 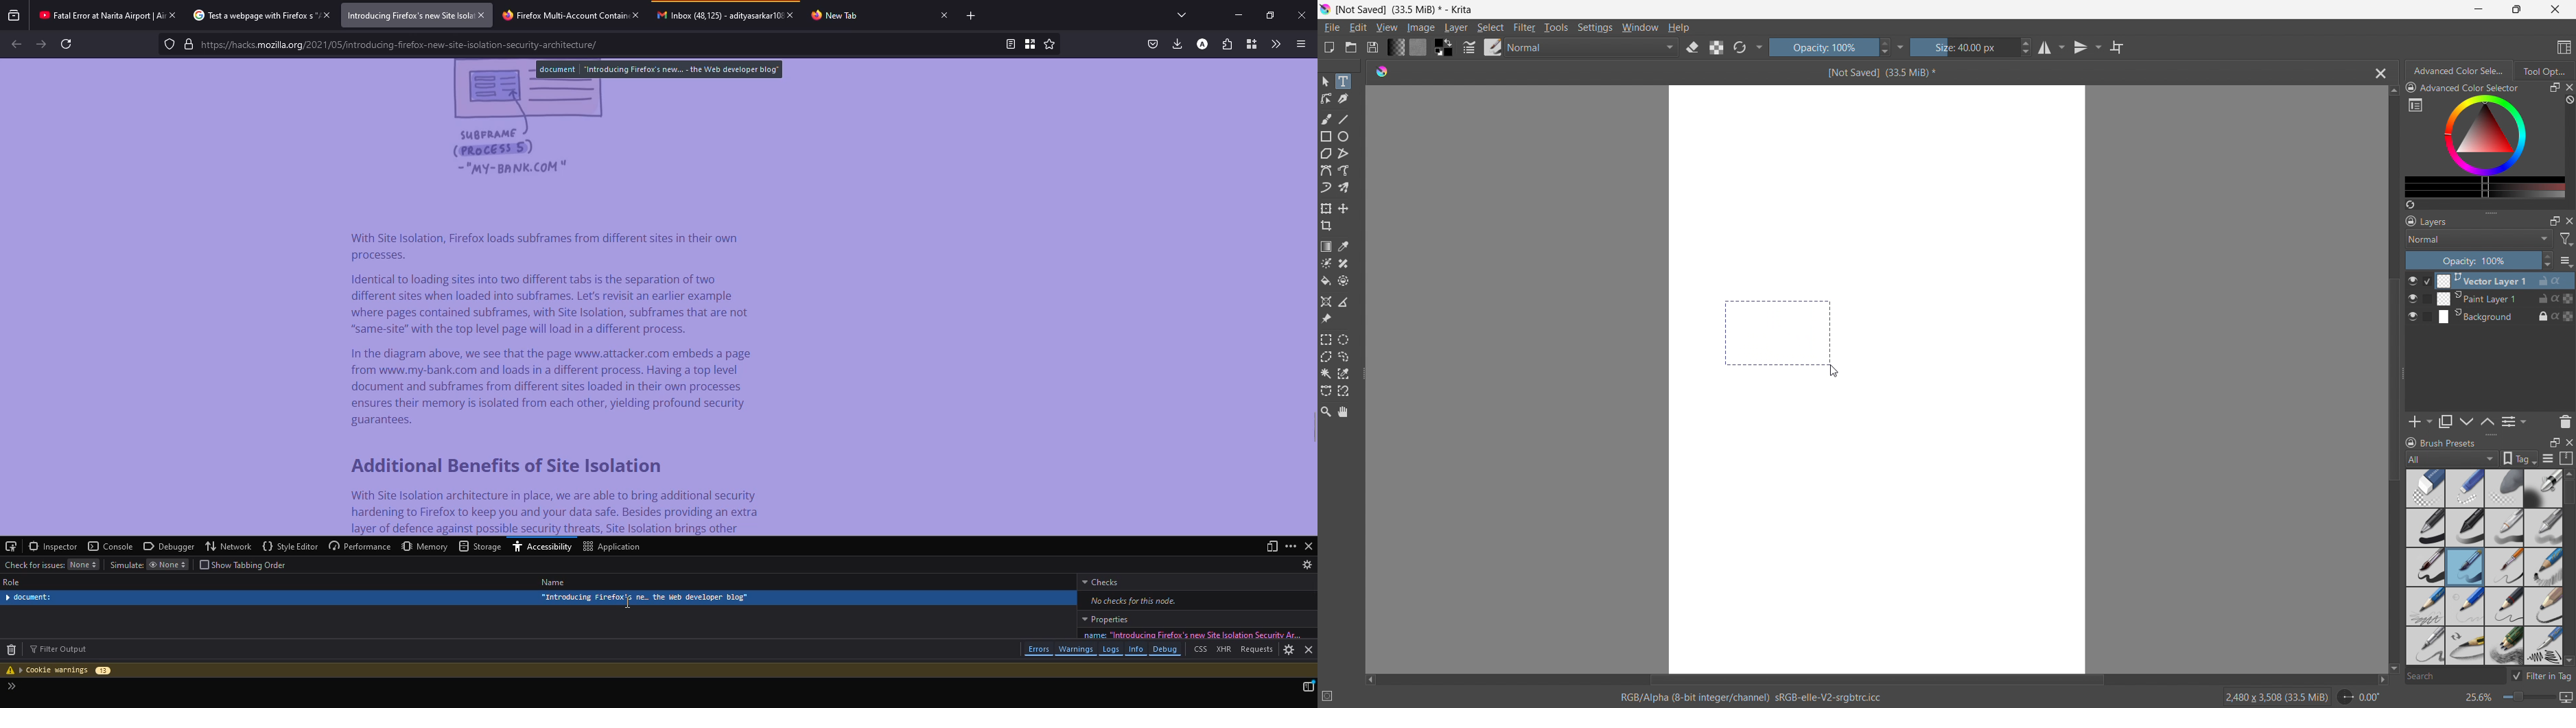 What do you see at coordinates (1327, 226) in the screenshot?
I see `crop the image to an area` at bounding box center [1327, 226].